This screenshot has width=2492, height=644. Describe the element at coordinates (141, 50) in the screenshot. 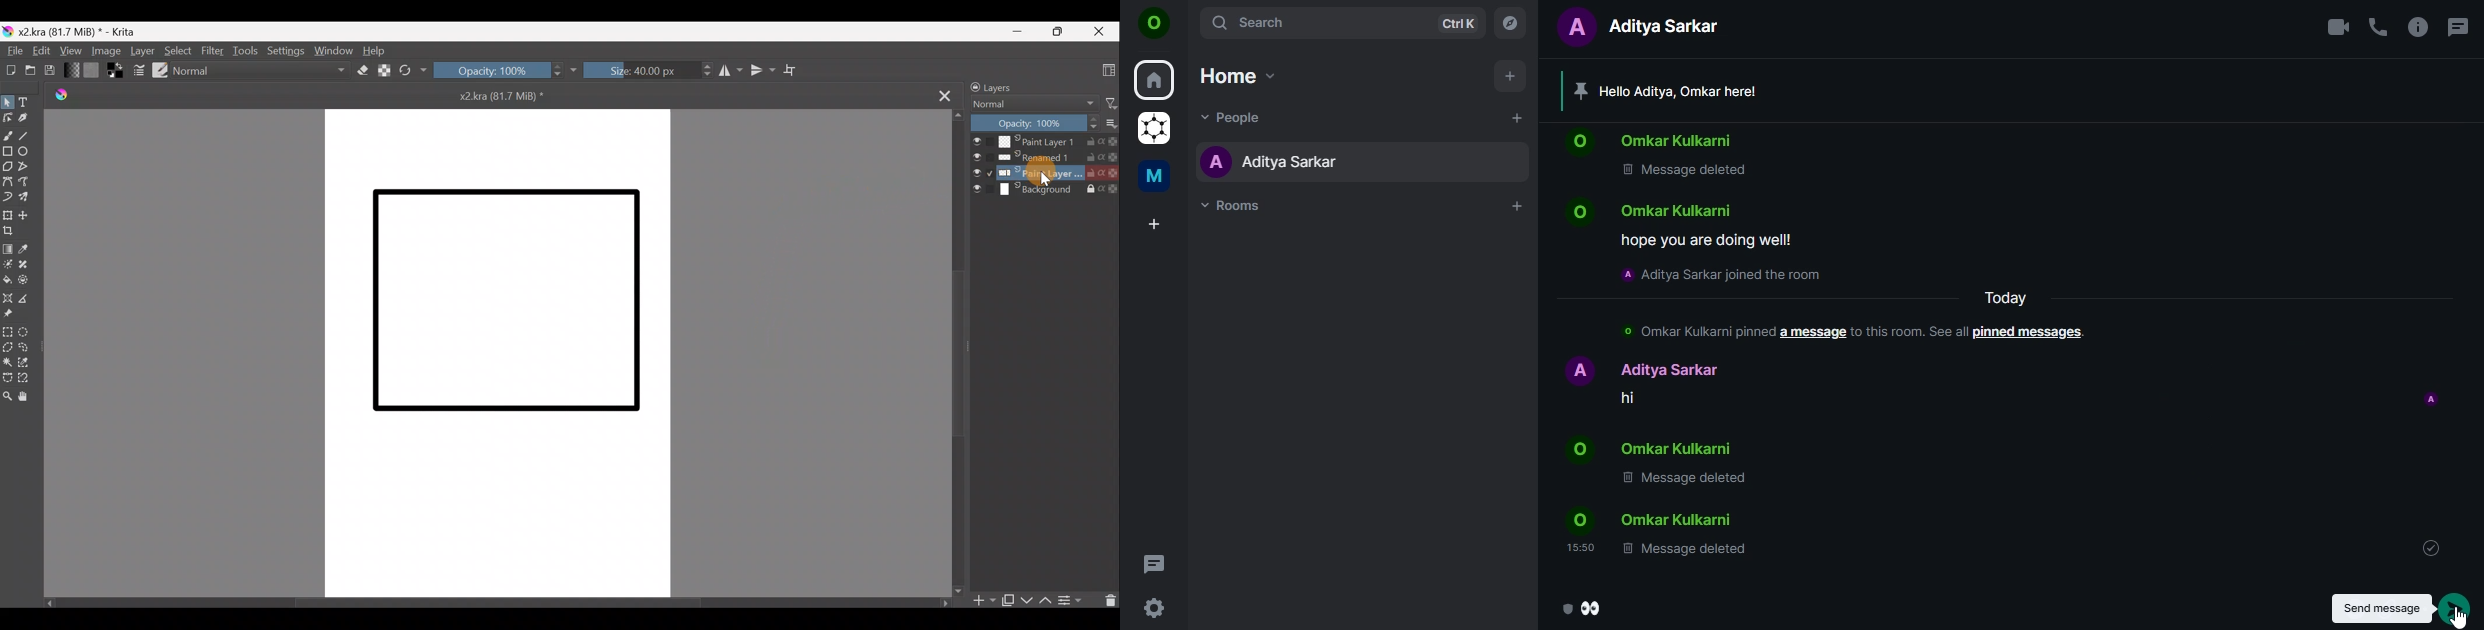

I see `Layer` at that location.